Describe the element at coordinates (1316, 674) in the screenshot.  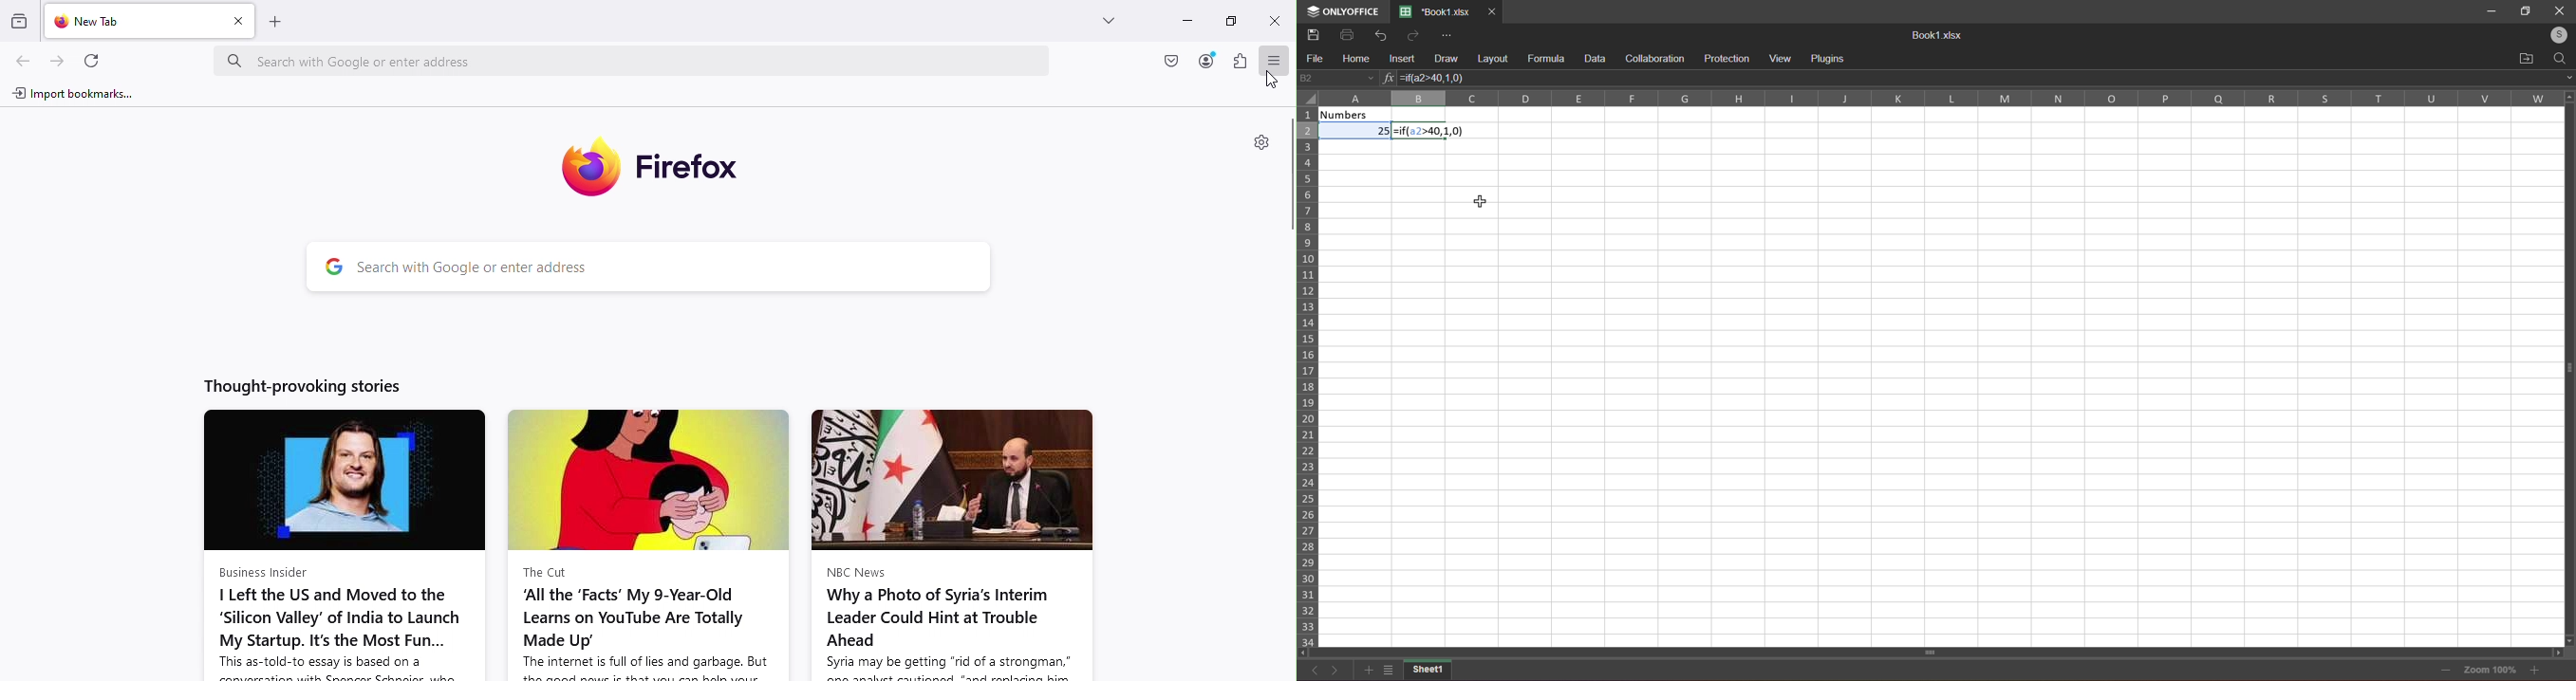
I see `previous` at that location.